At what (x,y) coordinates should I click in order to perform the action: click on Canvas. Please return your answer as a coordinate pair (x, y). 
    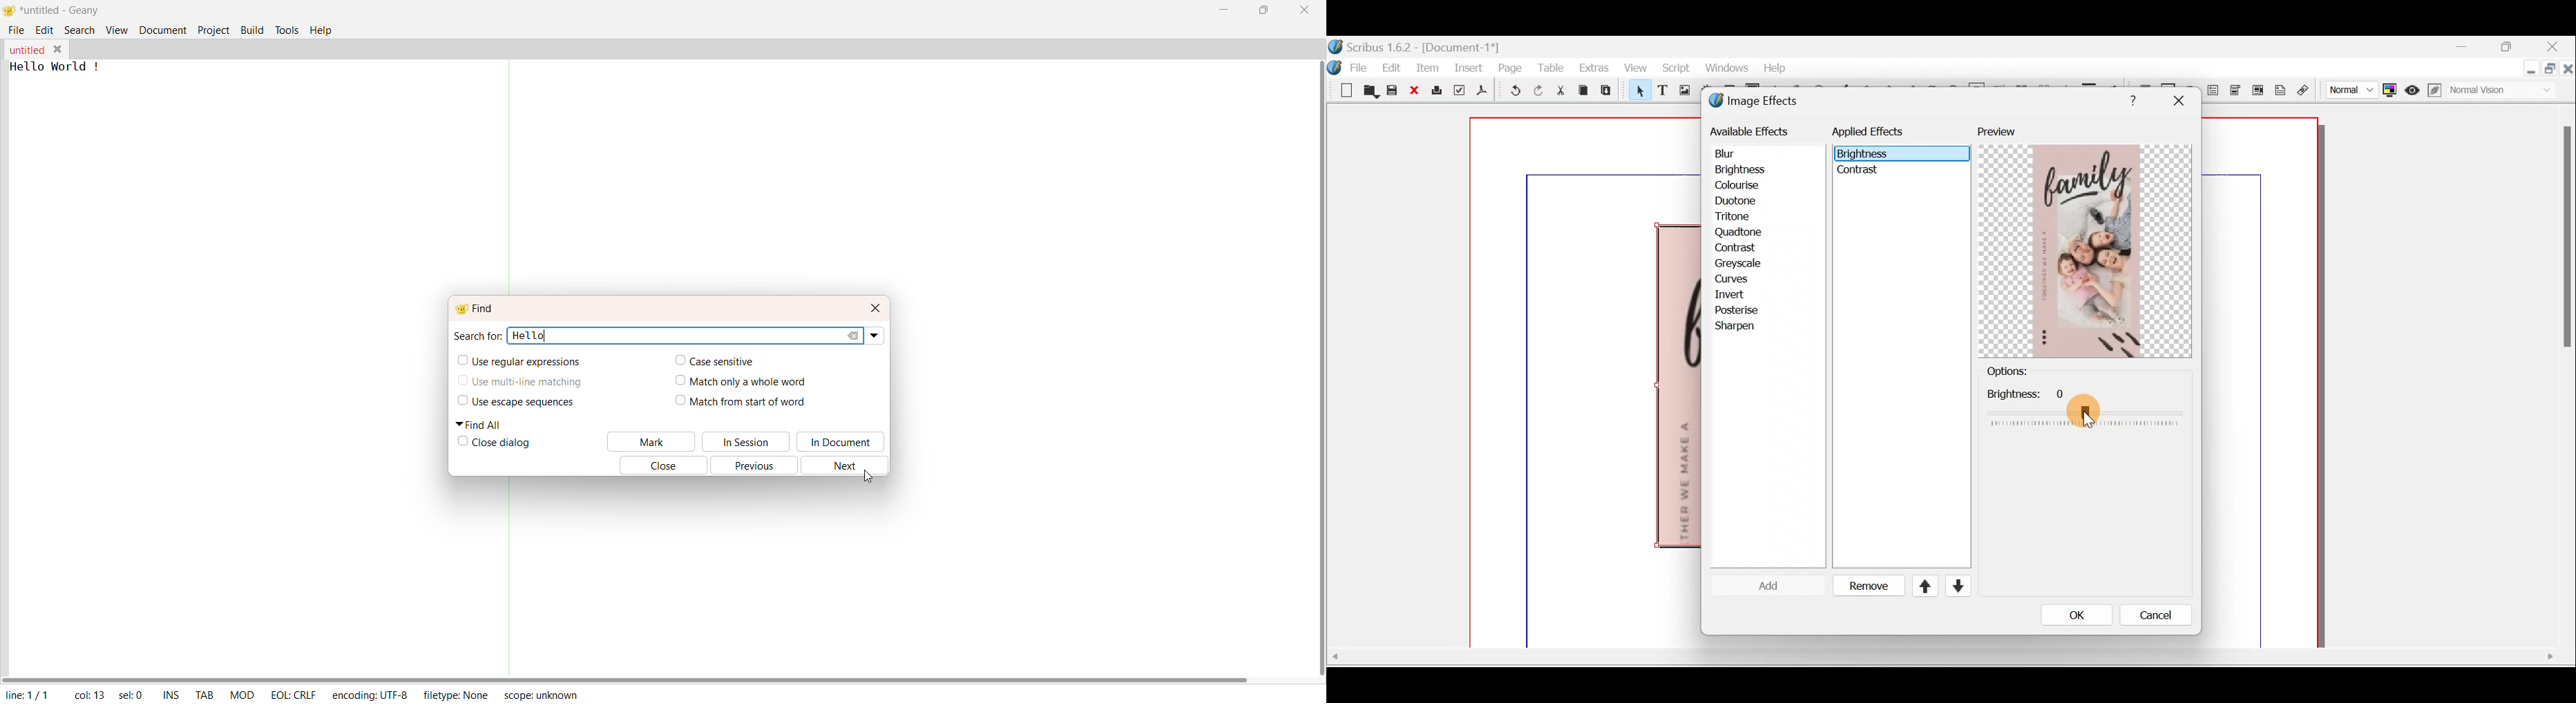
    Looking at the image, I should click on (1586, 383).